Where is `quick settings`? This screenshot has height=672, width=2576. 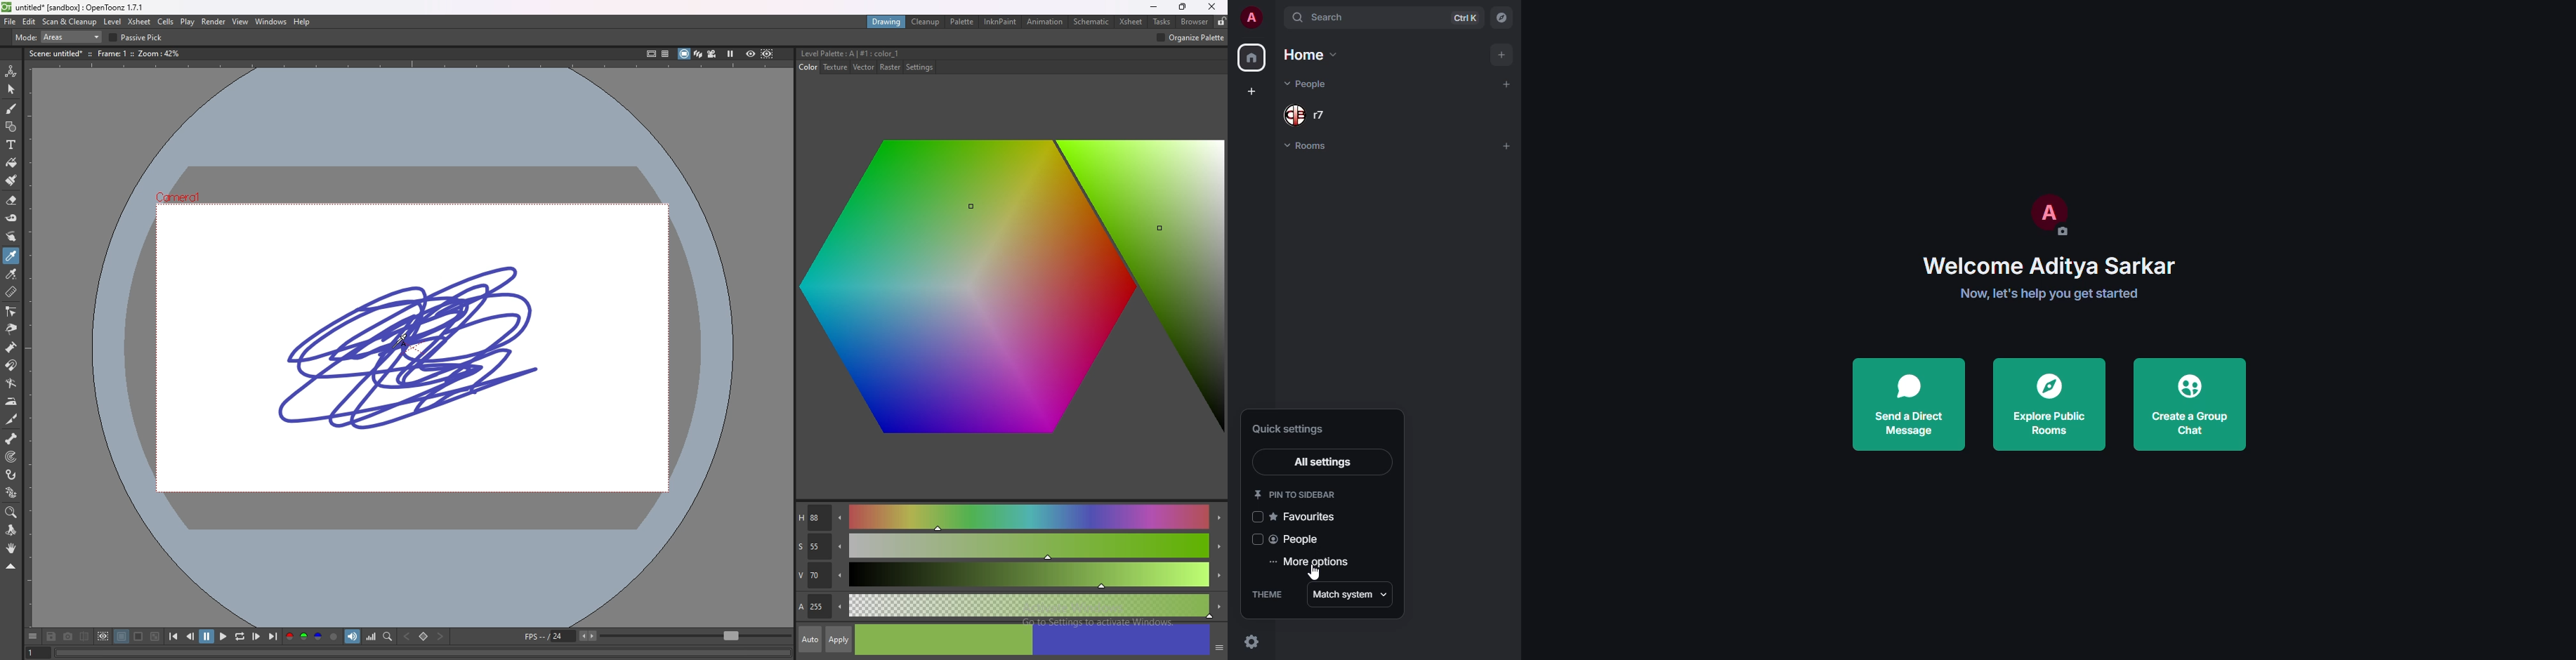
quick settings is located at coordinates (1255, 640).